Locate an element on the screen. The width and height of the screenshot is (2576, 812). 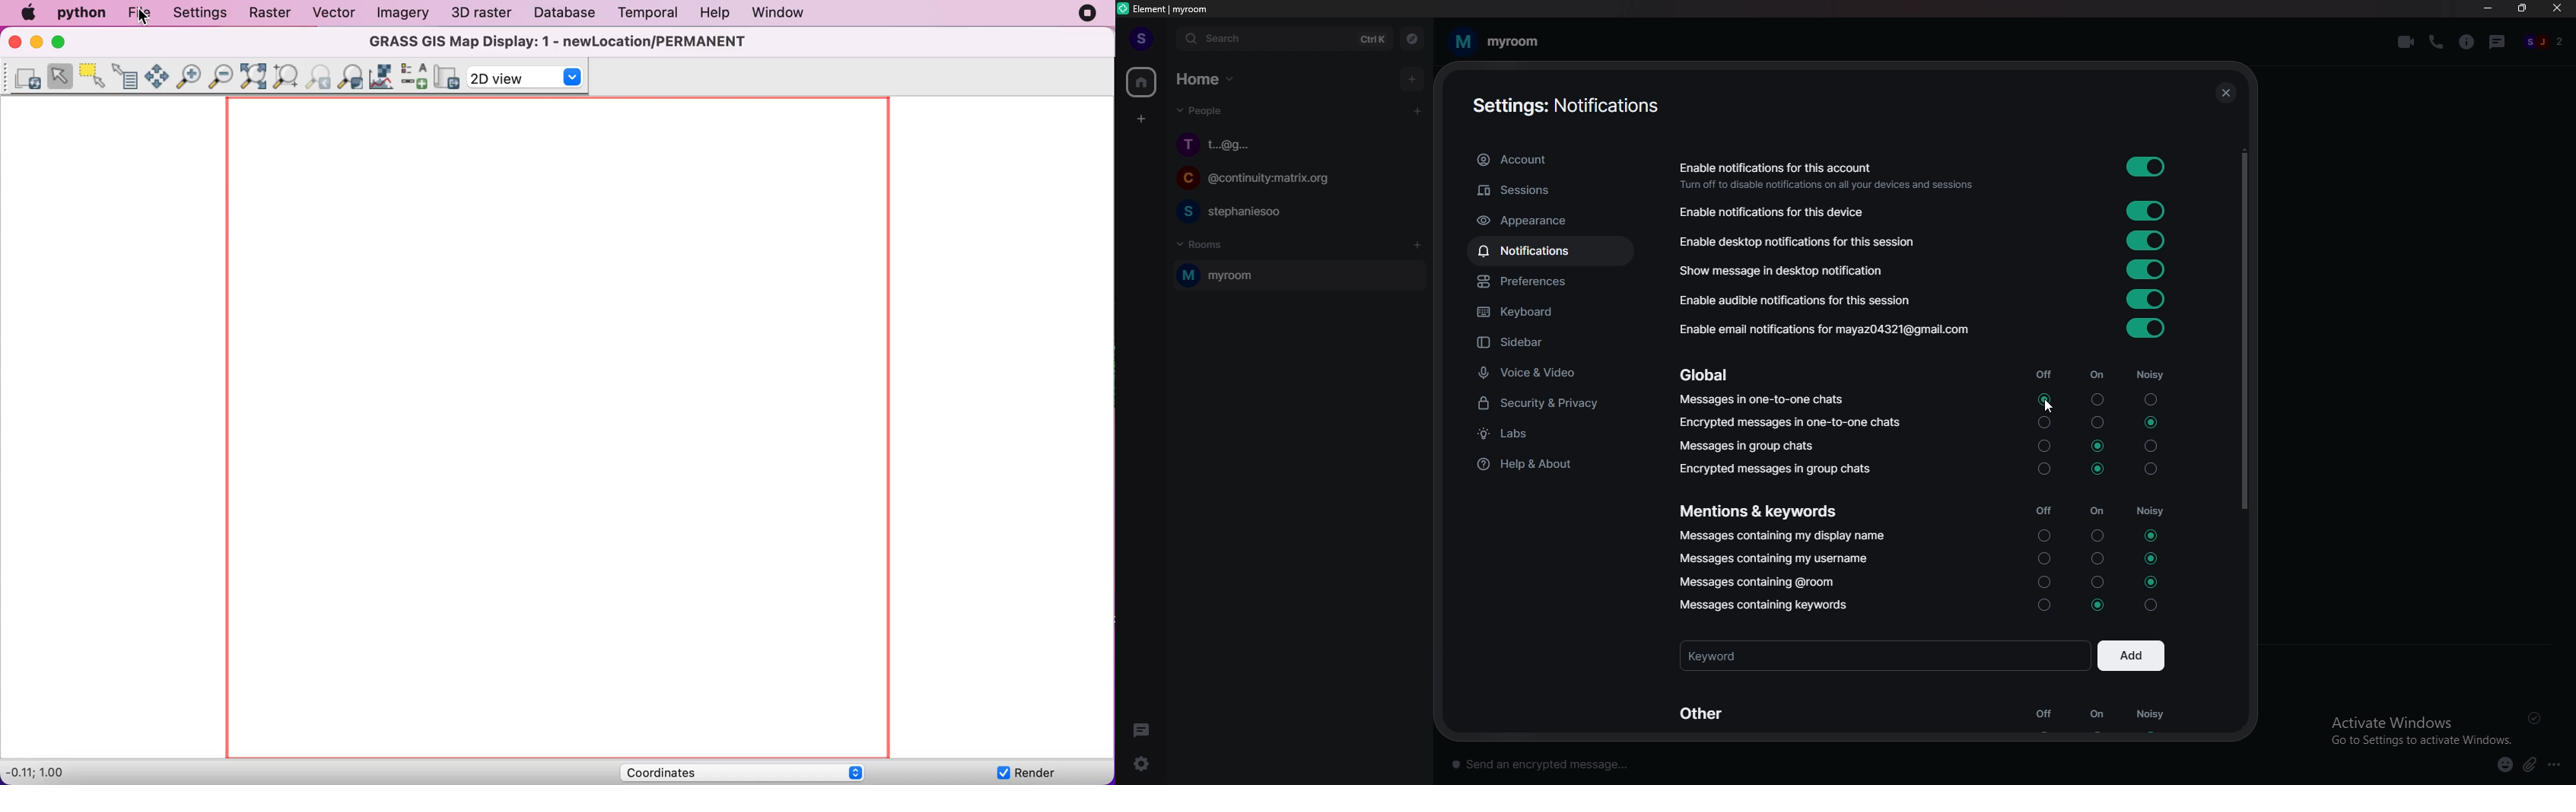
options is located at coordinates (2557, 762).